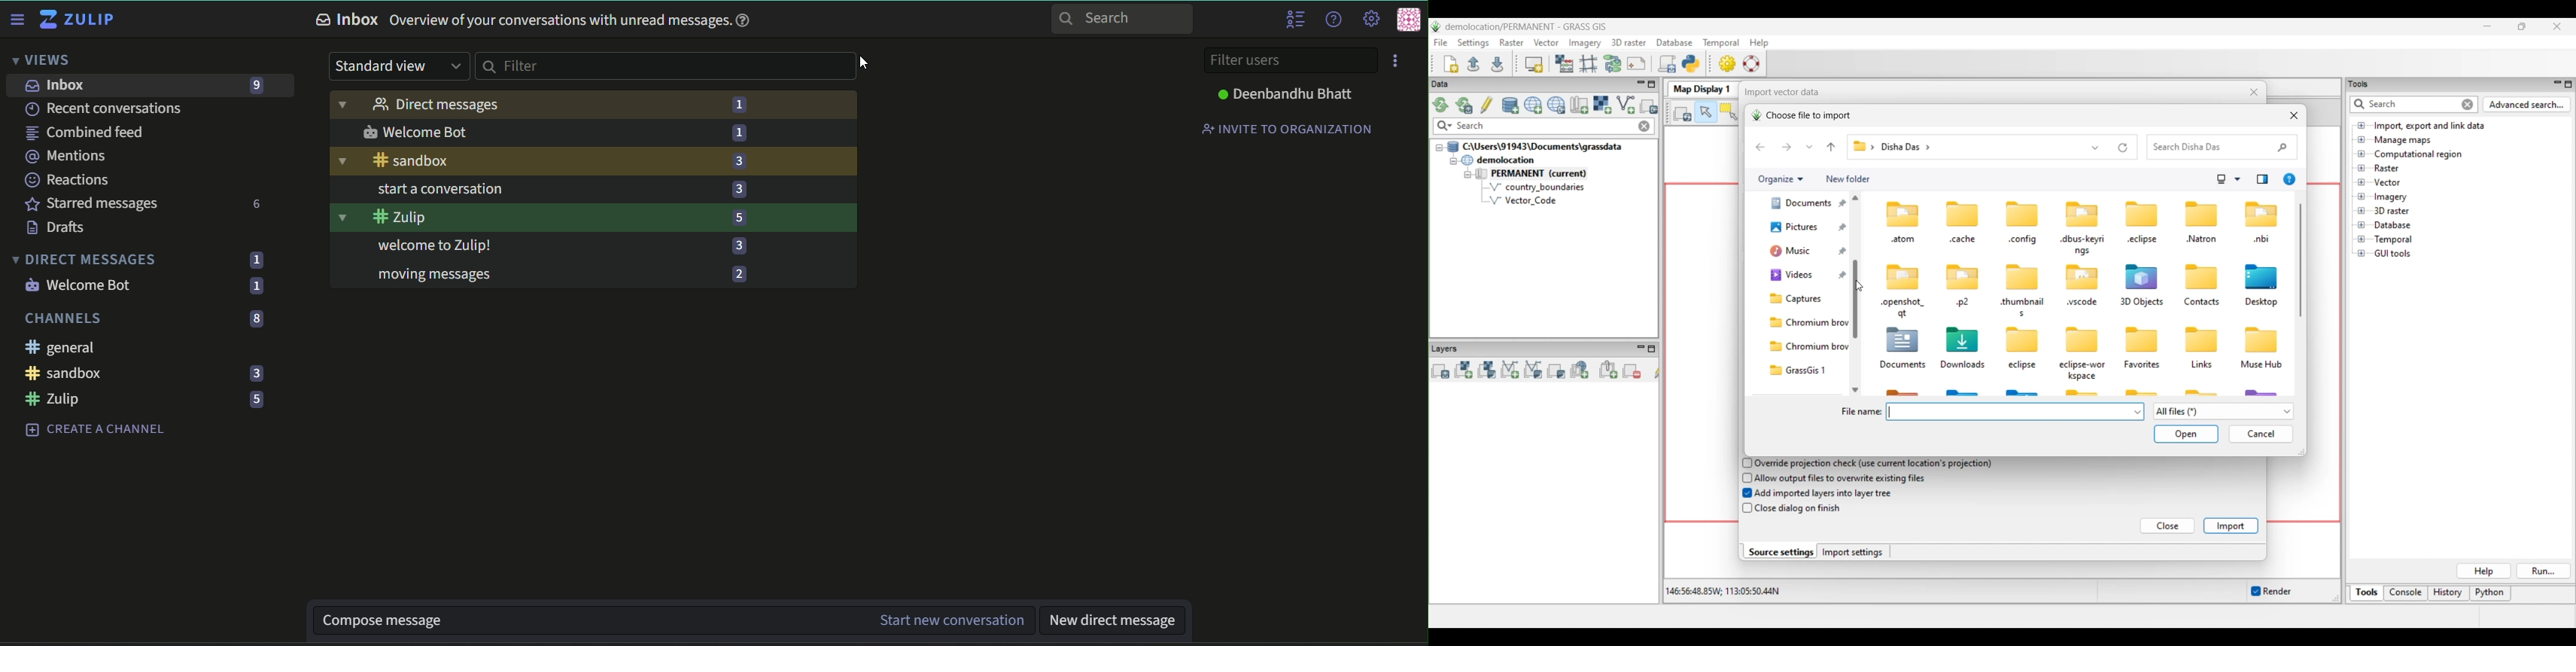 This screenshot has width=2576, height=672. What do you see at coordinates (545, 273) in the screenshot?
I see `moving messages` at bounding box center [545, 273].